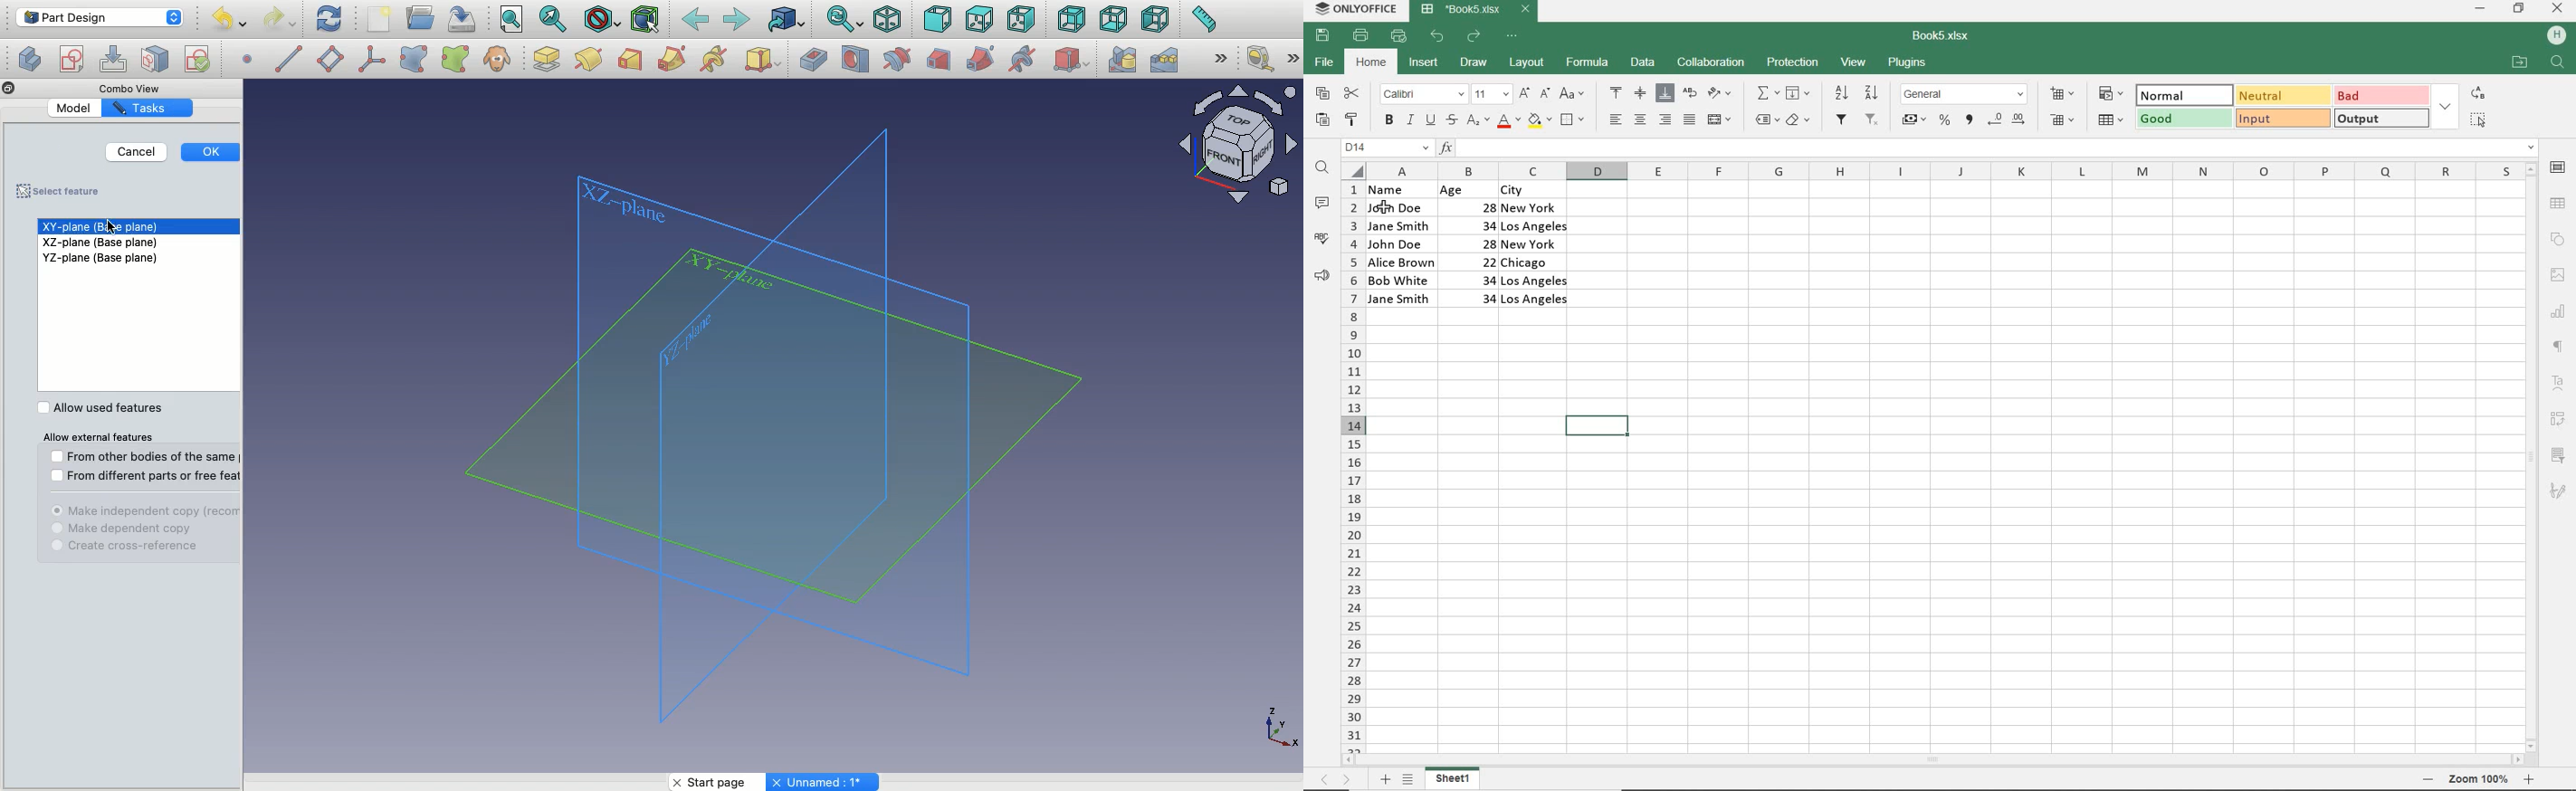  What do you see at coordinates (460, 17) in the screenshot?
I see `Save` at bounding box center [460, 17].